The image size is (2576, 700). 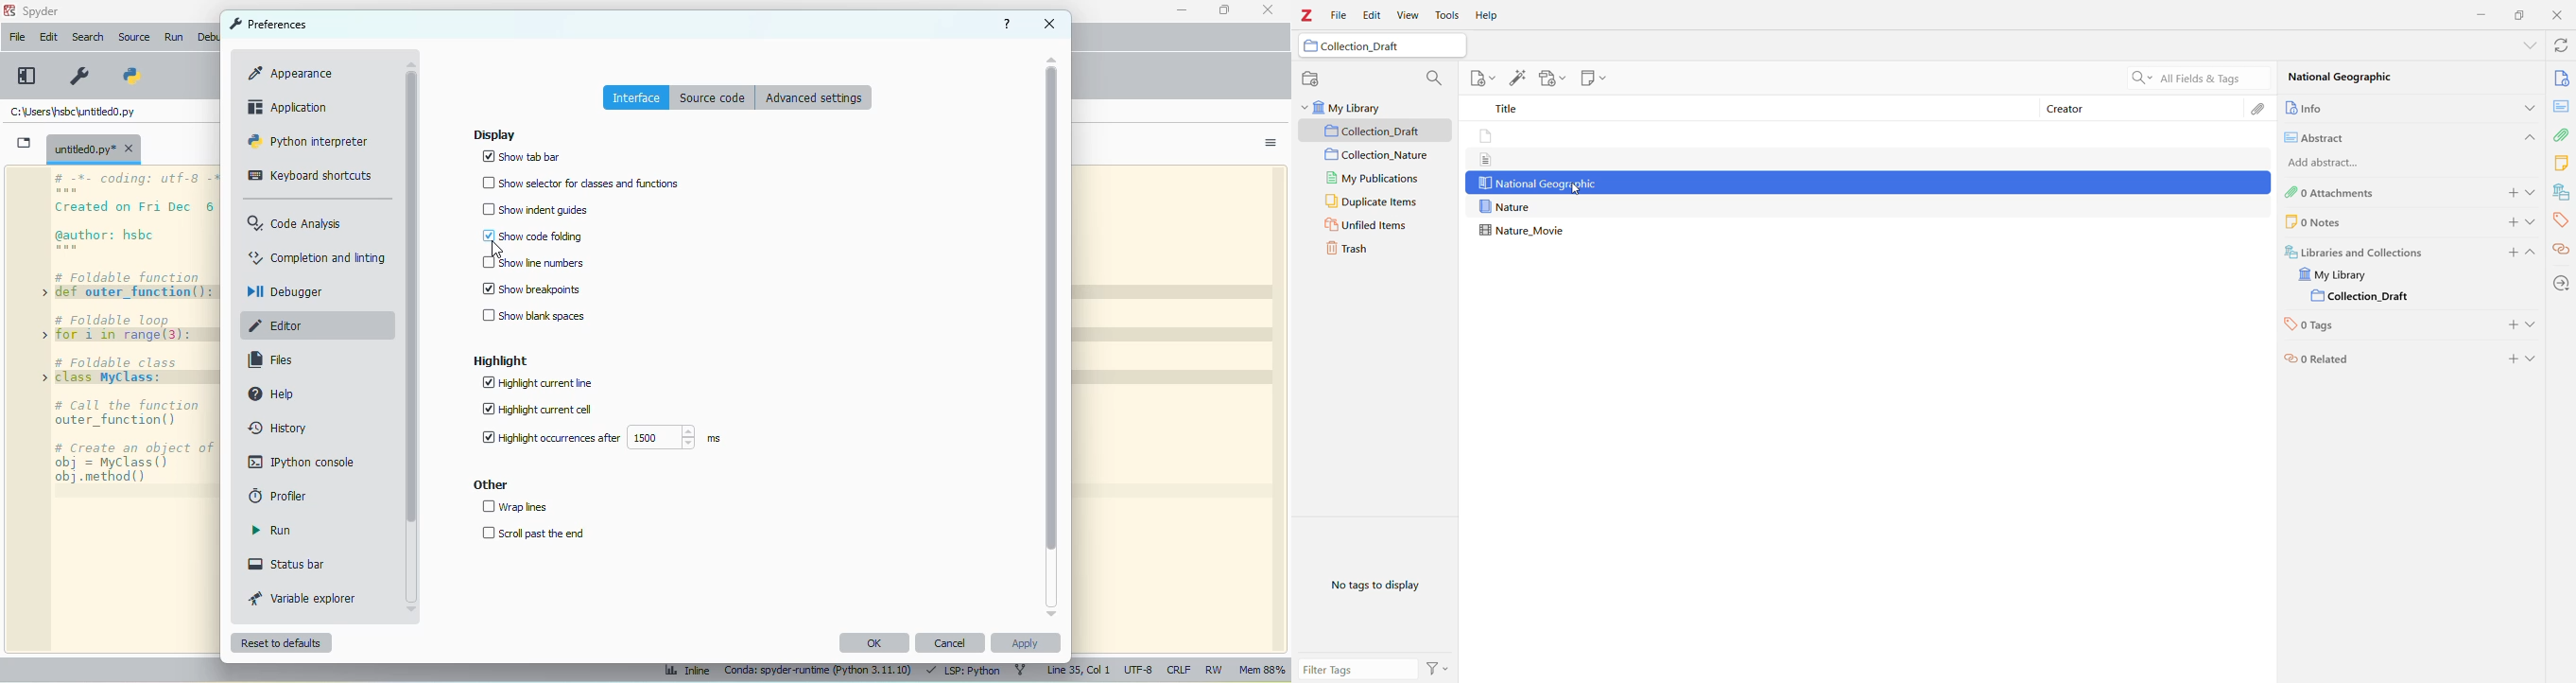 What do you see at coordinates (2196, 77) in the screenshot?
I see `All fields and tags` at bounding box center [2196, 77].